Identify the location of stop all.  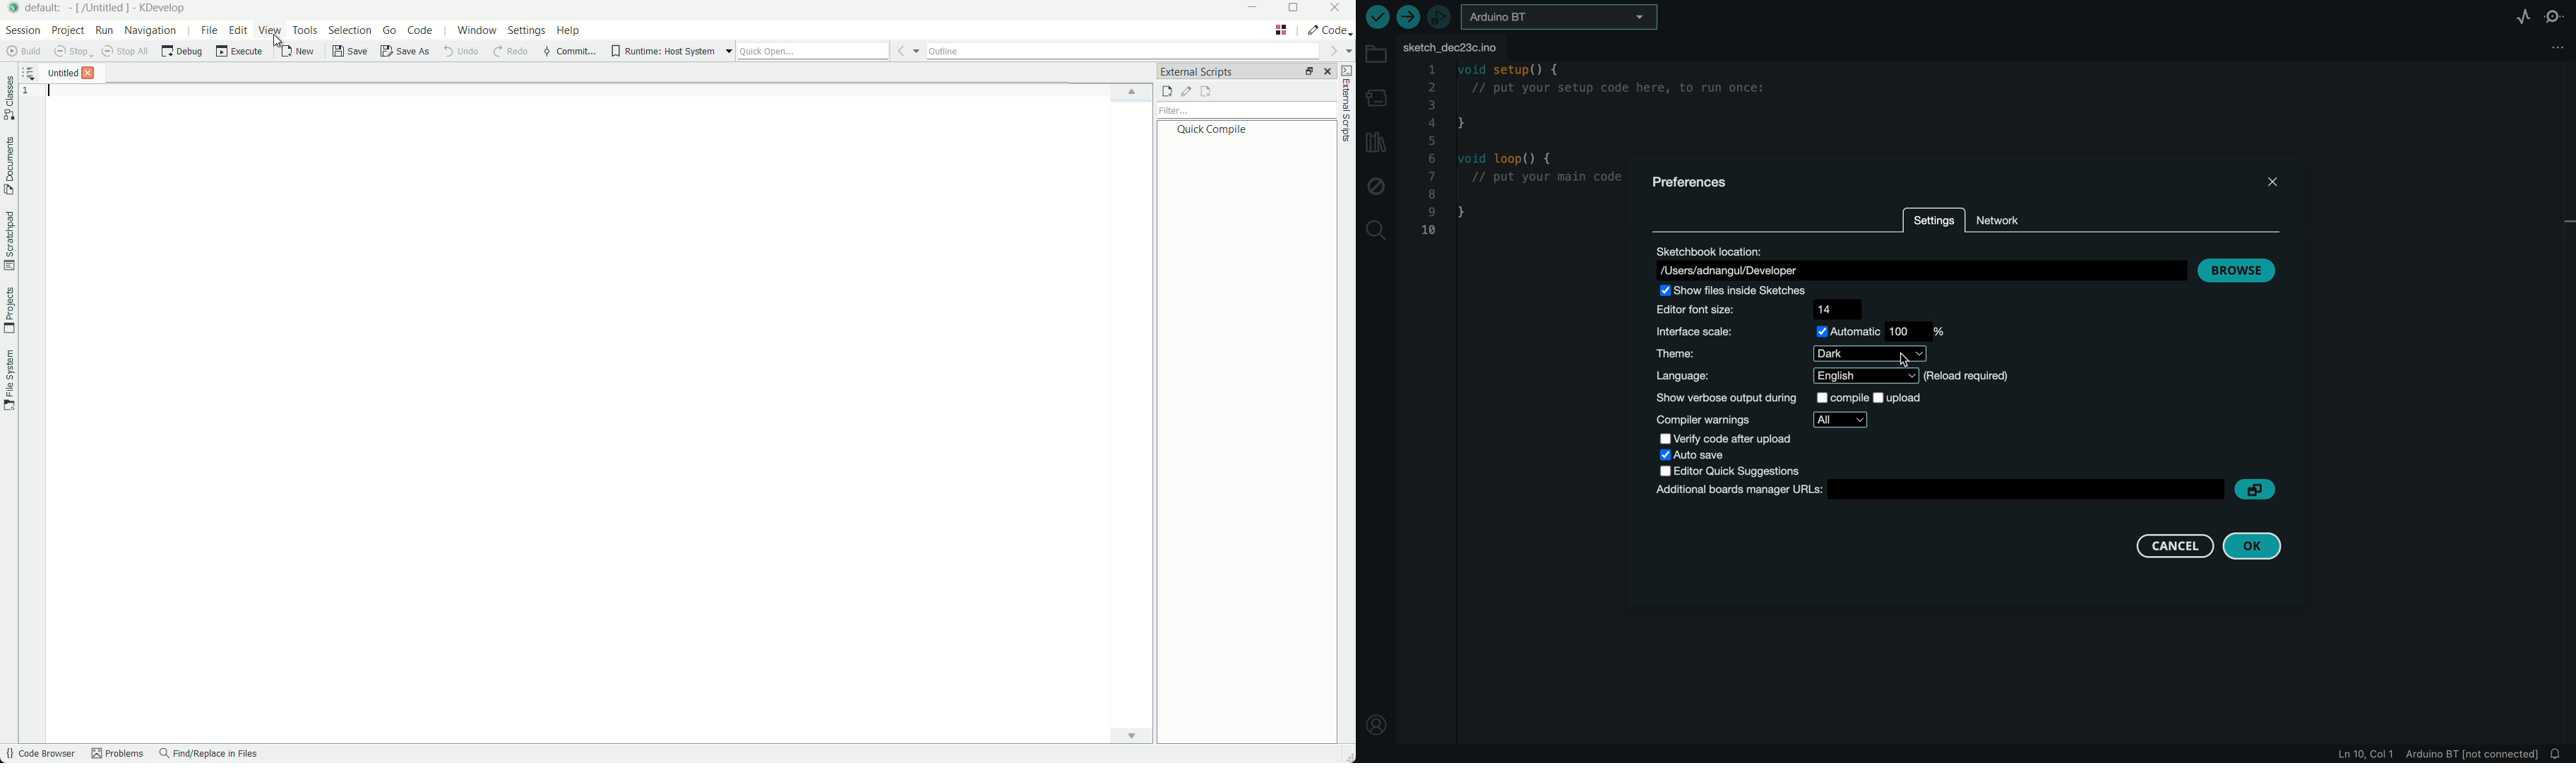
(126, 54).